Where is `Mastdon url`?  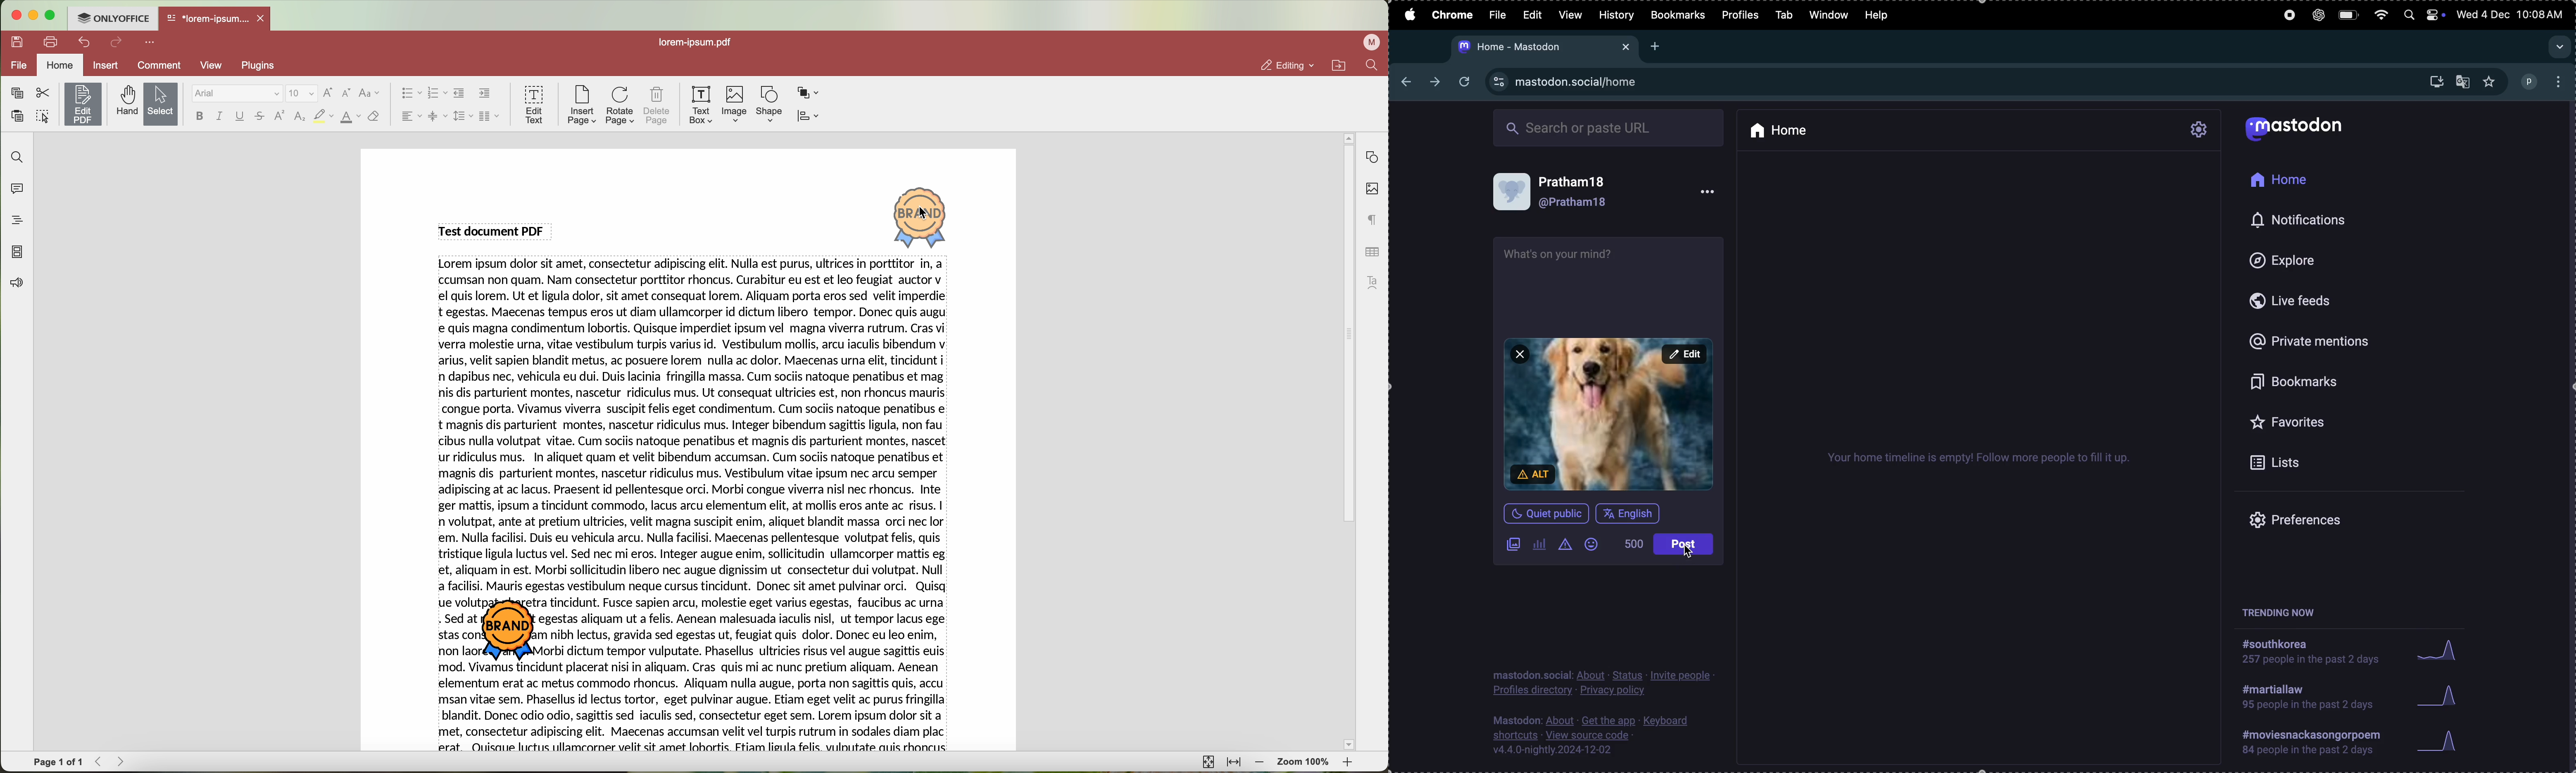
Mastdon url is located at coordinates (1579, 81).